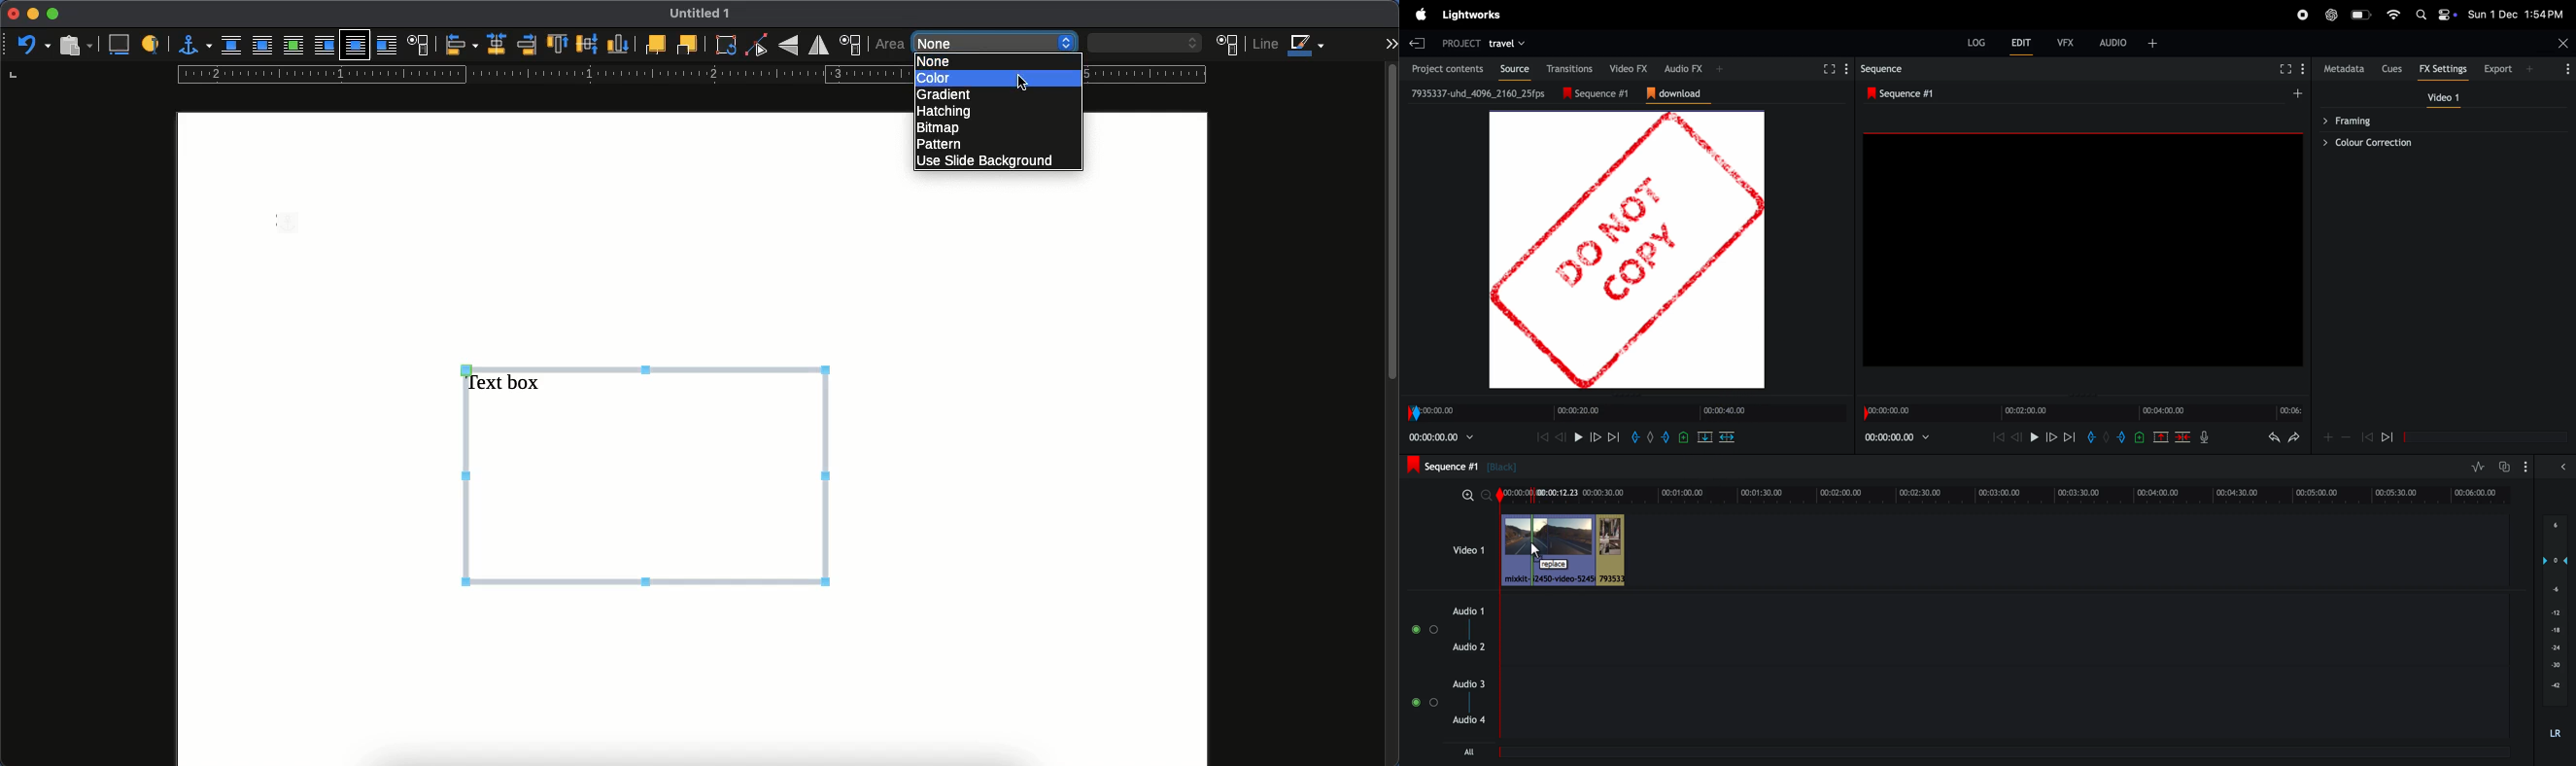 Image resolution: width=2576 pixels, height=784 pixels. Describe the element at coordinates (2052, 437) in the screenshot. I see `forward` at that location.